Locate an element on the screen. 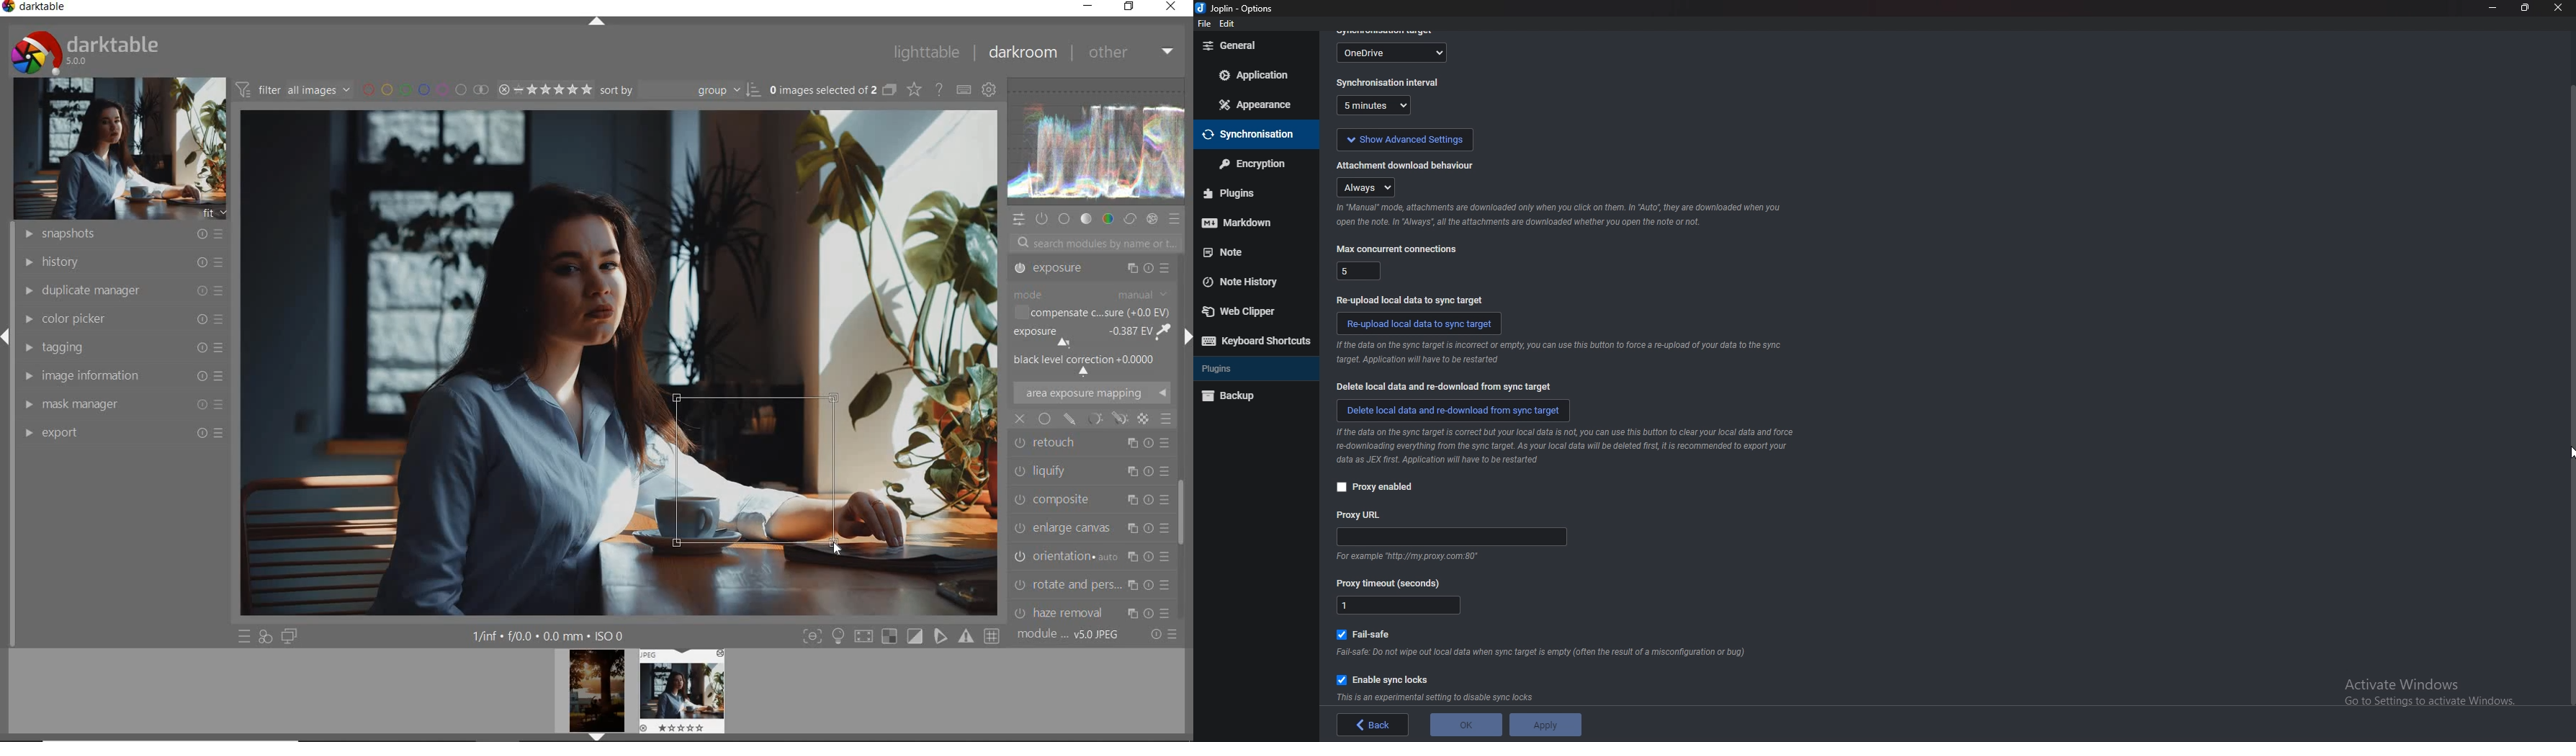 The width and height of the screenshot is (2576, 756). blending options is located at coordinates (1167, 419).